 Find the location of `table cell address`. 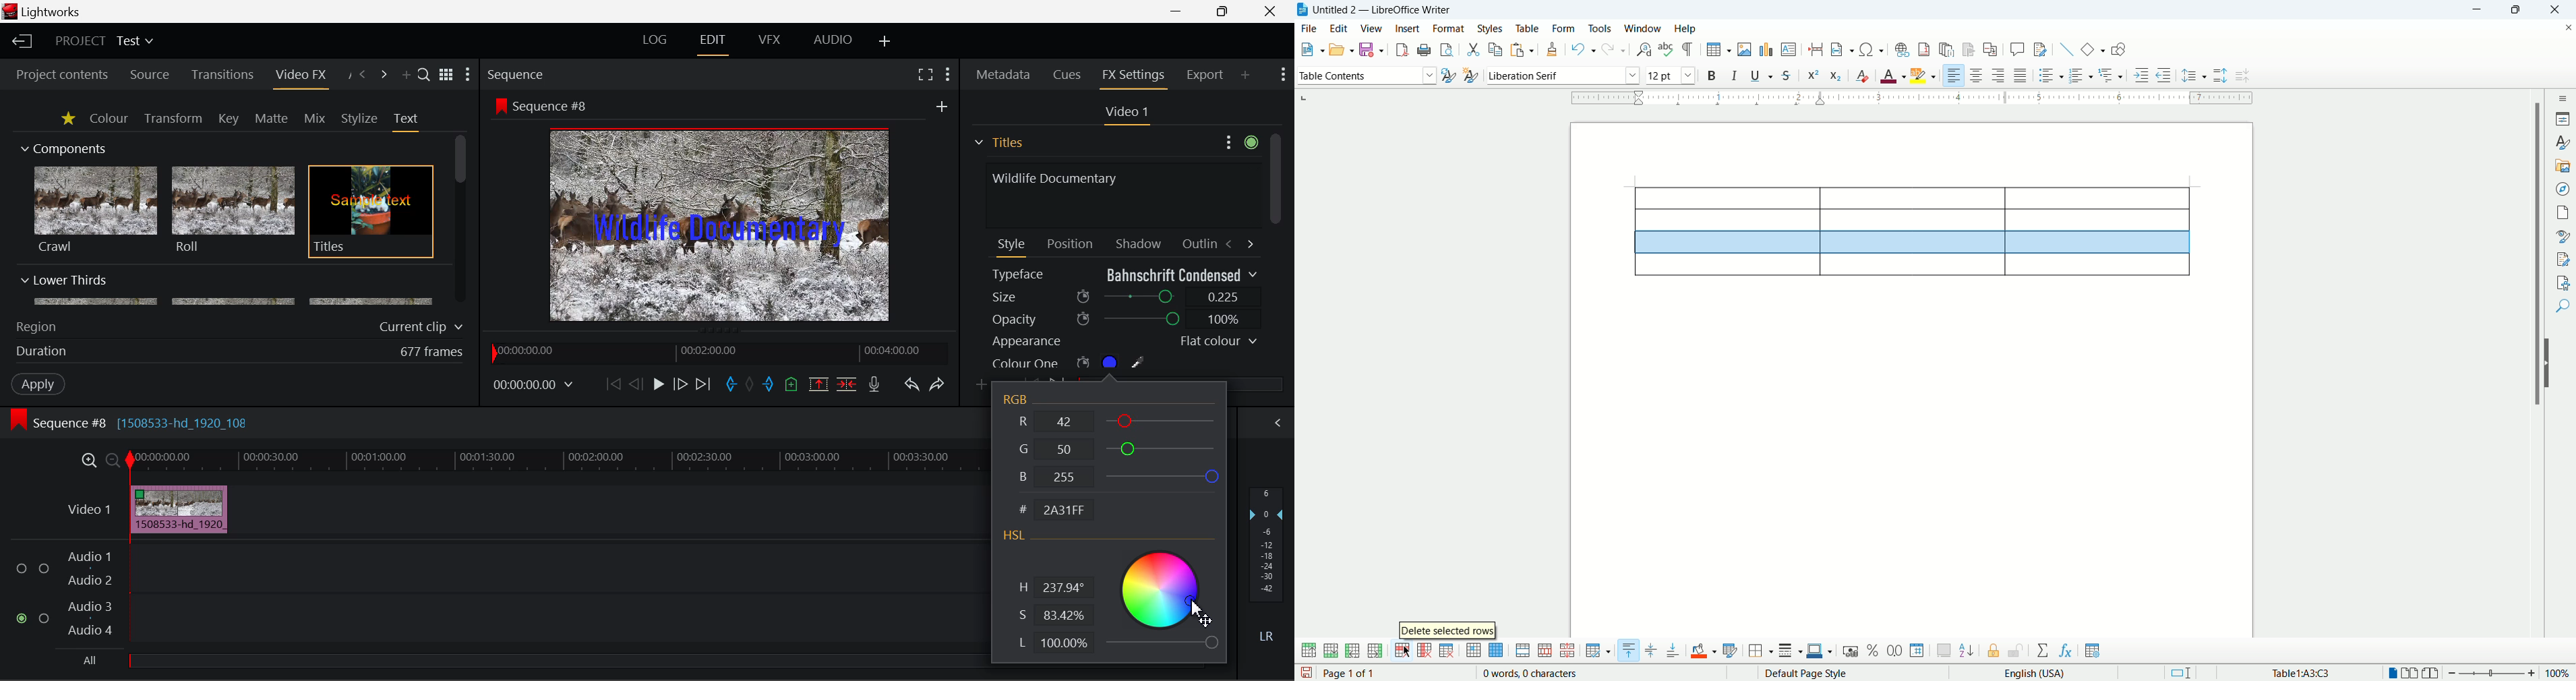

table cell address is located at coordinates (2316, 672).